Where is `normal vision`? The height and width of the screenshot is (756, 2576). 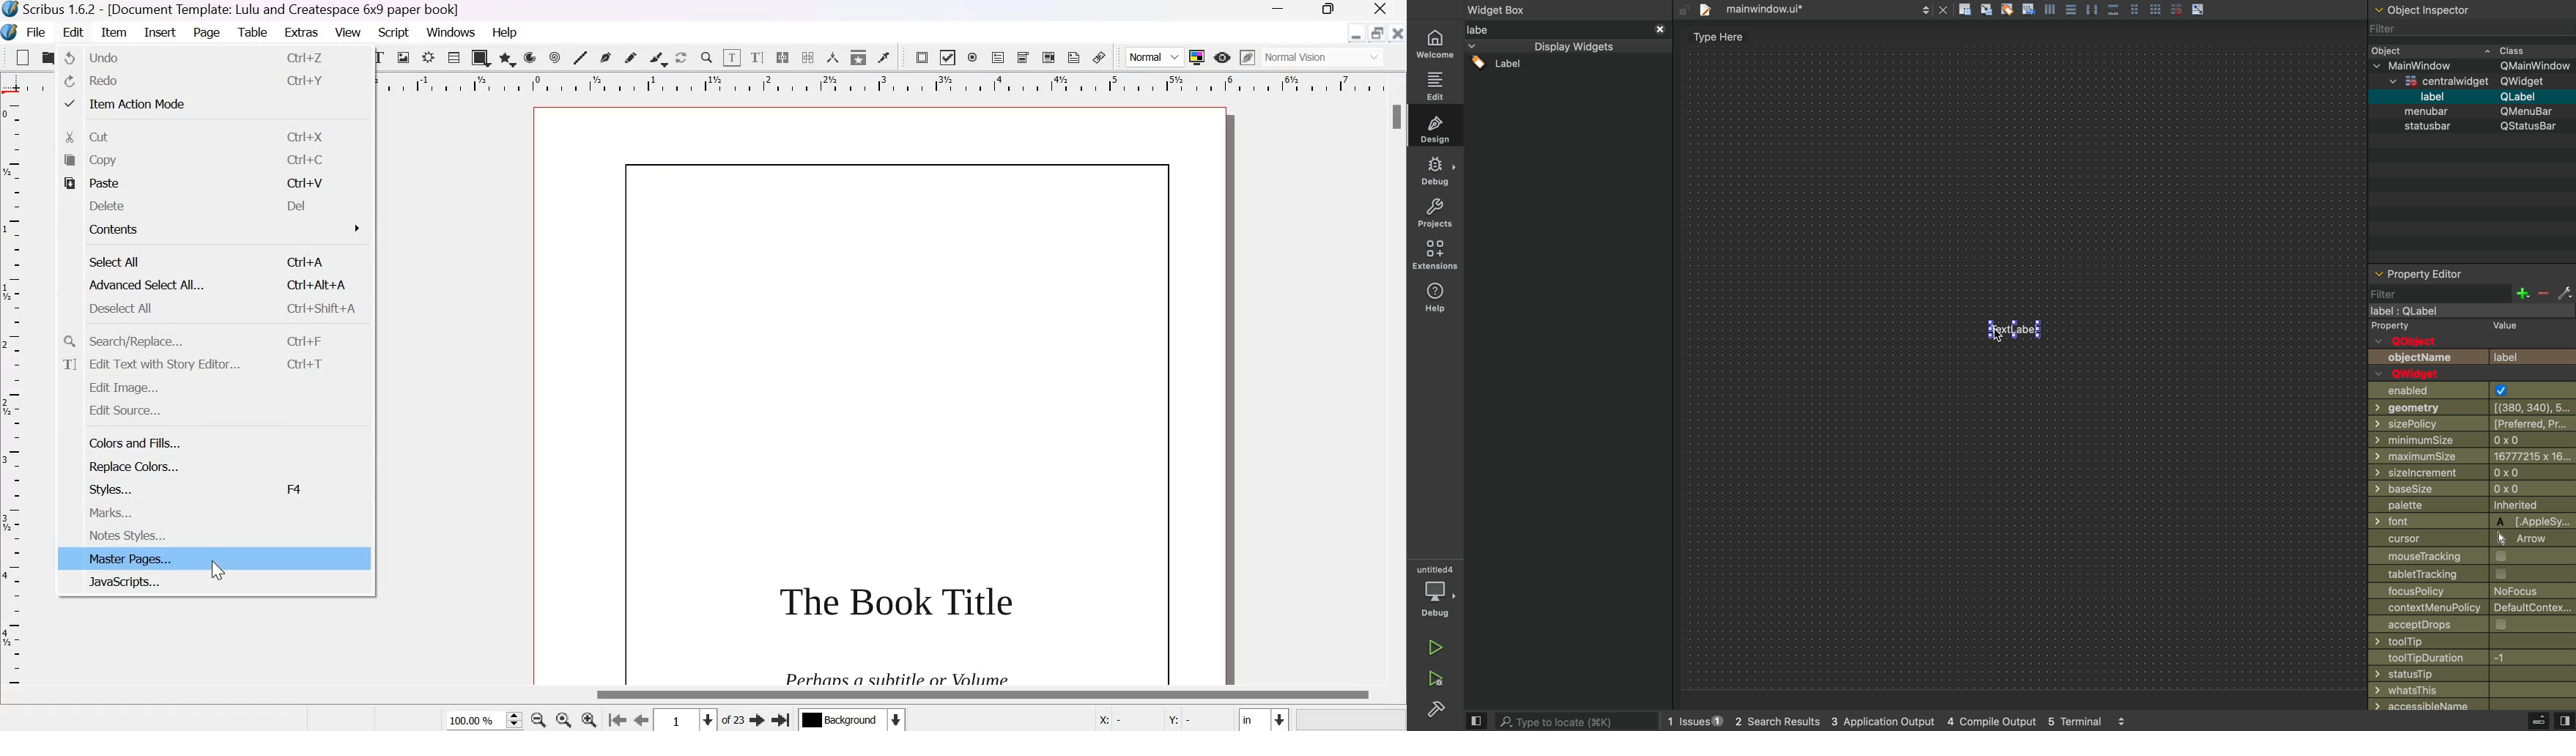
normal vision is located at coordinates (1323, 57).